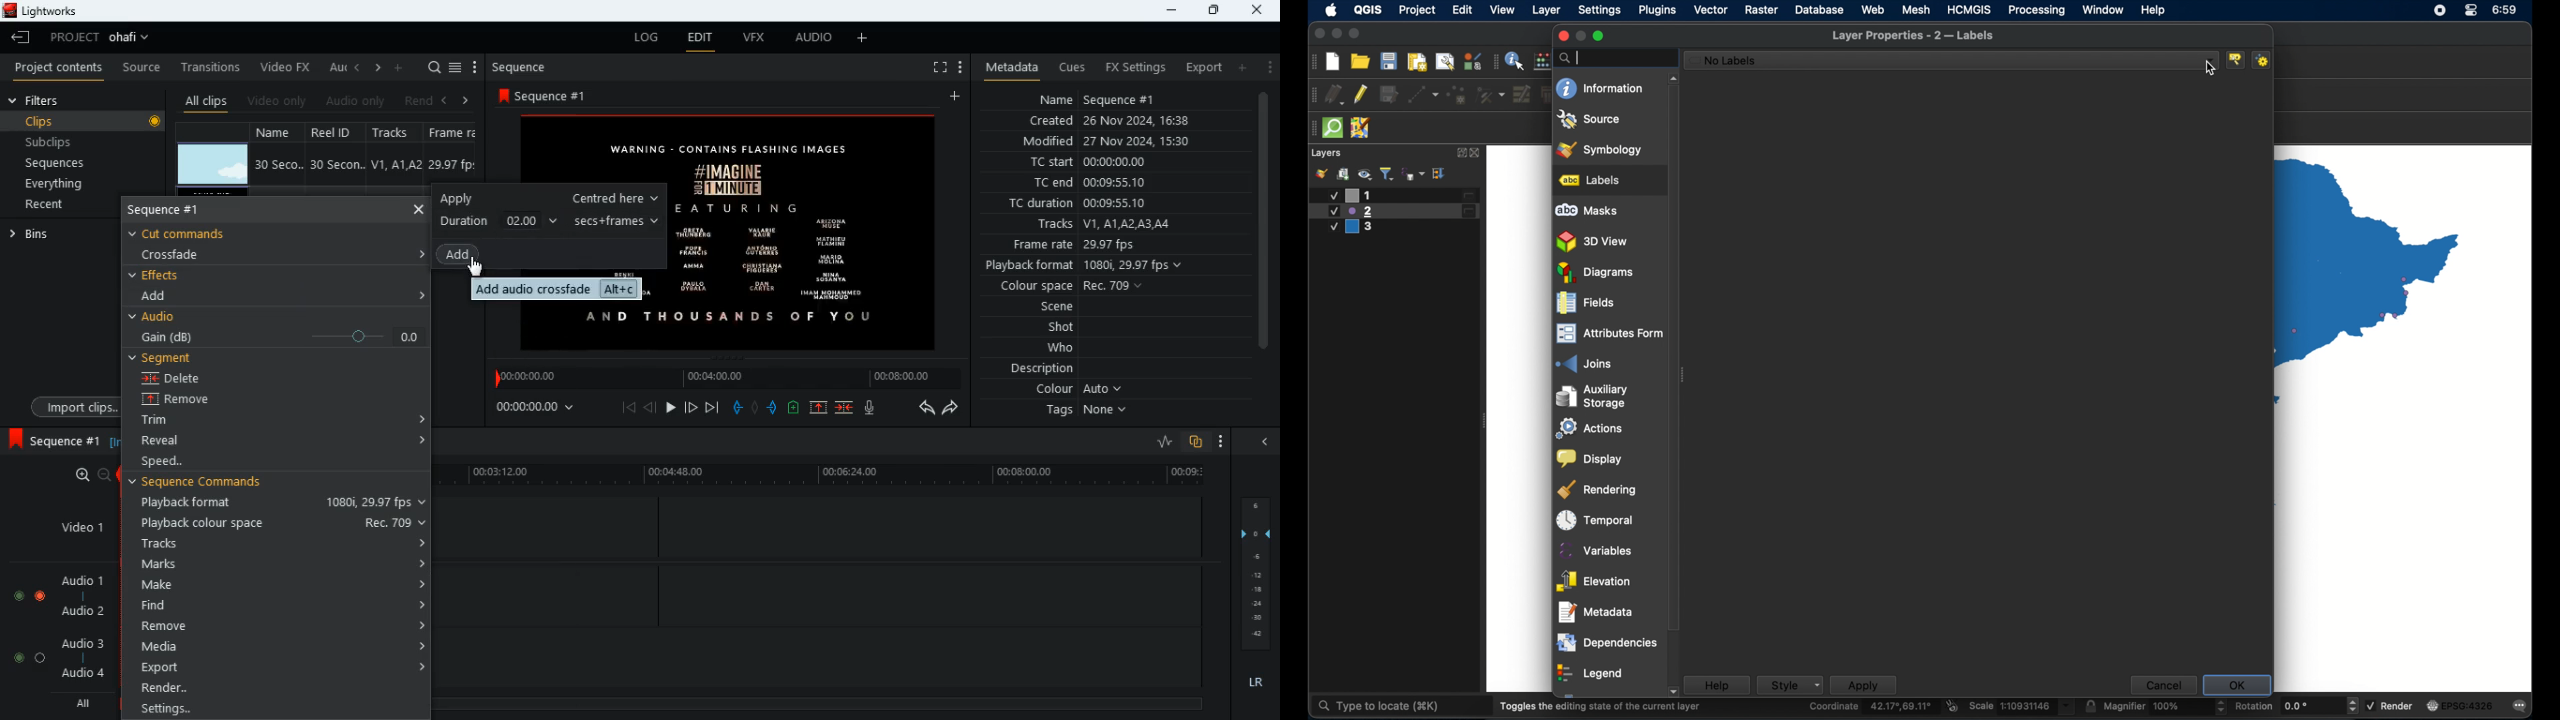 The height and width of the screenshot is (728, 2576). What do you see at coordinates (1601, 149) in the screenshot?
I see `symbology` at bounding box center [1601, 149].